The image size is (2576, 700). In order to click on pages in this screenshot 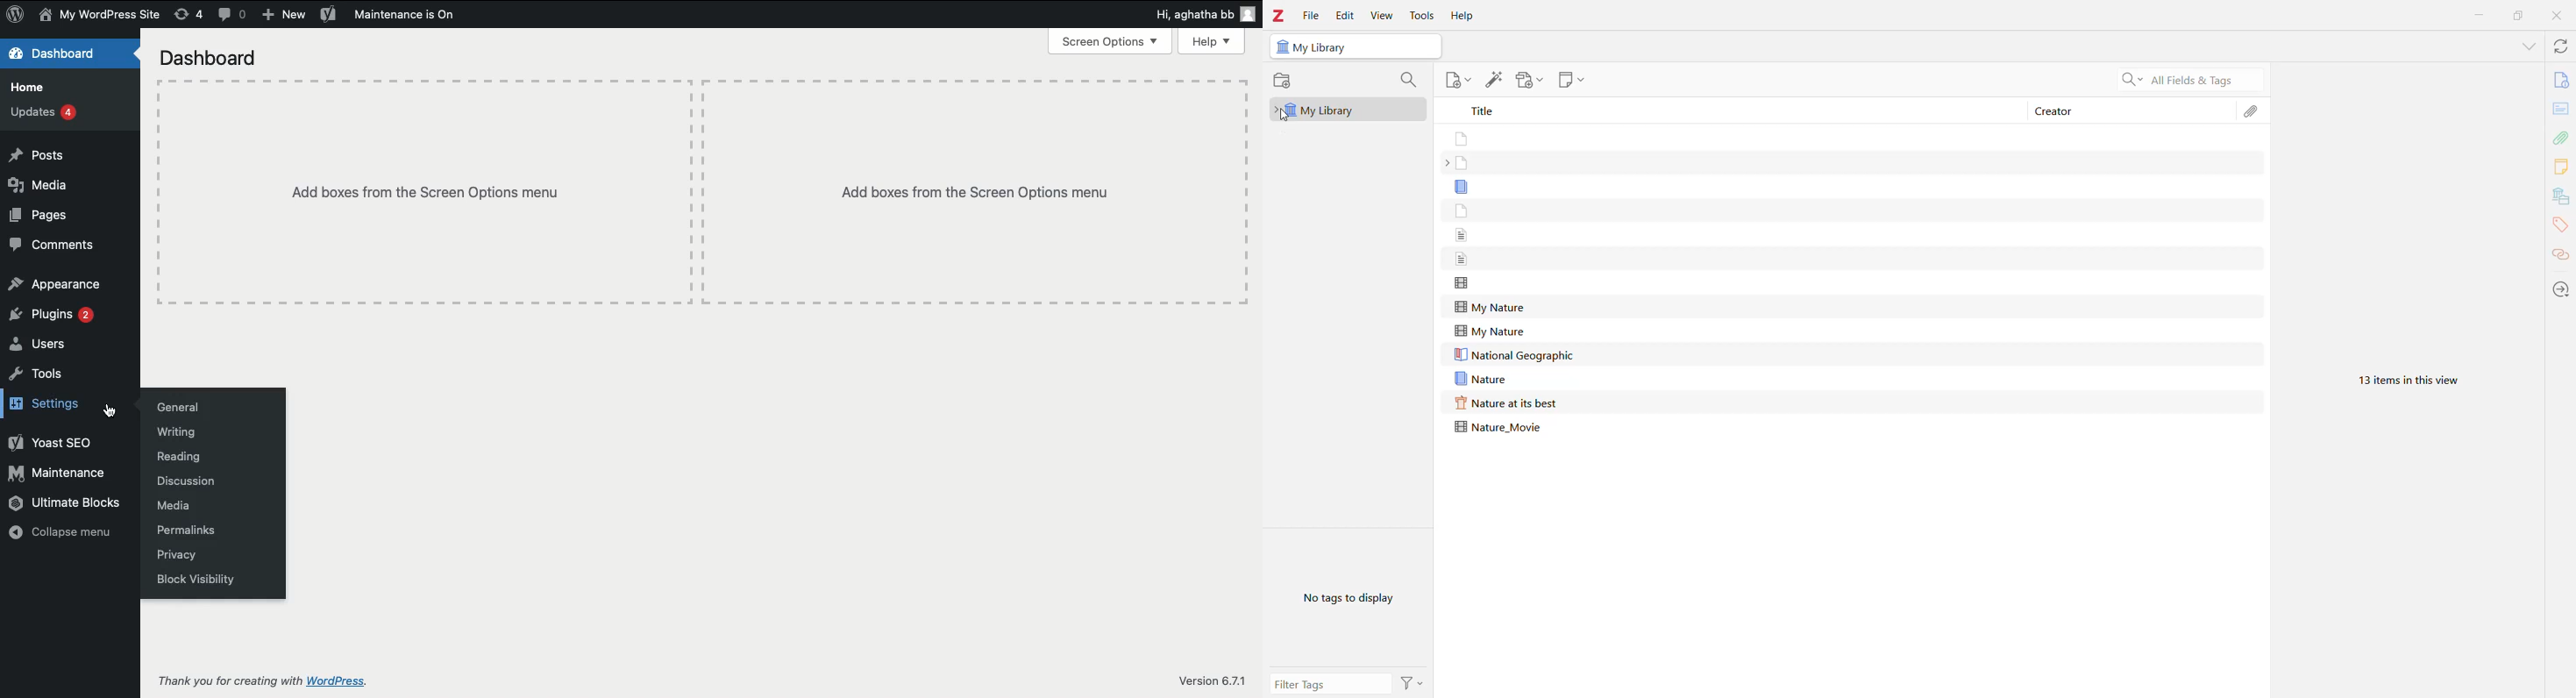, I will do `click(40, 215)`.